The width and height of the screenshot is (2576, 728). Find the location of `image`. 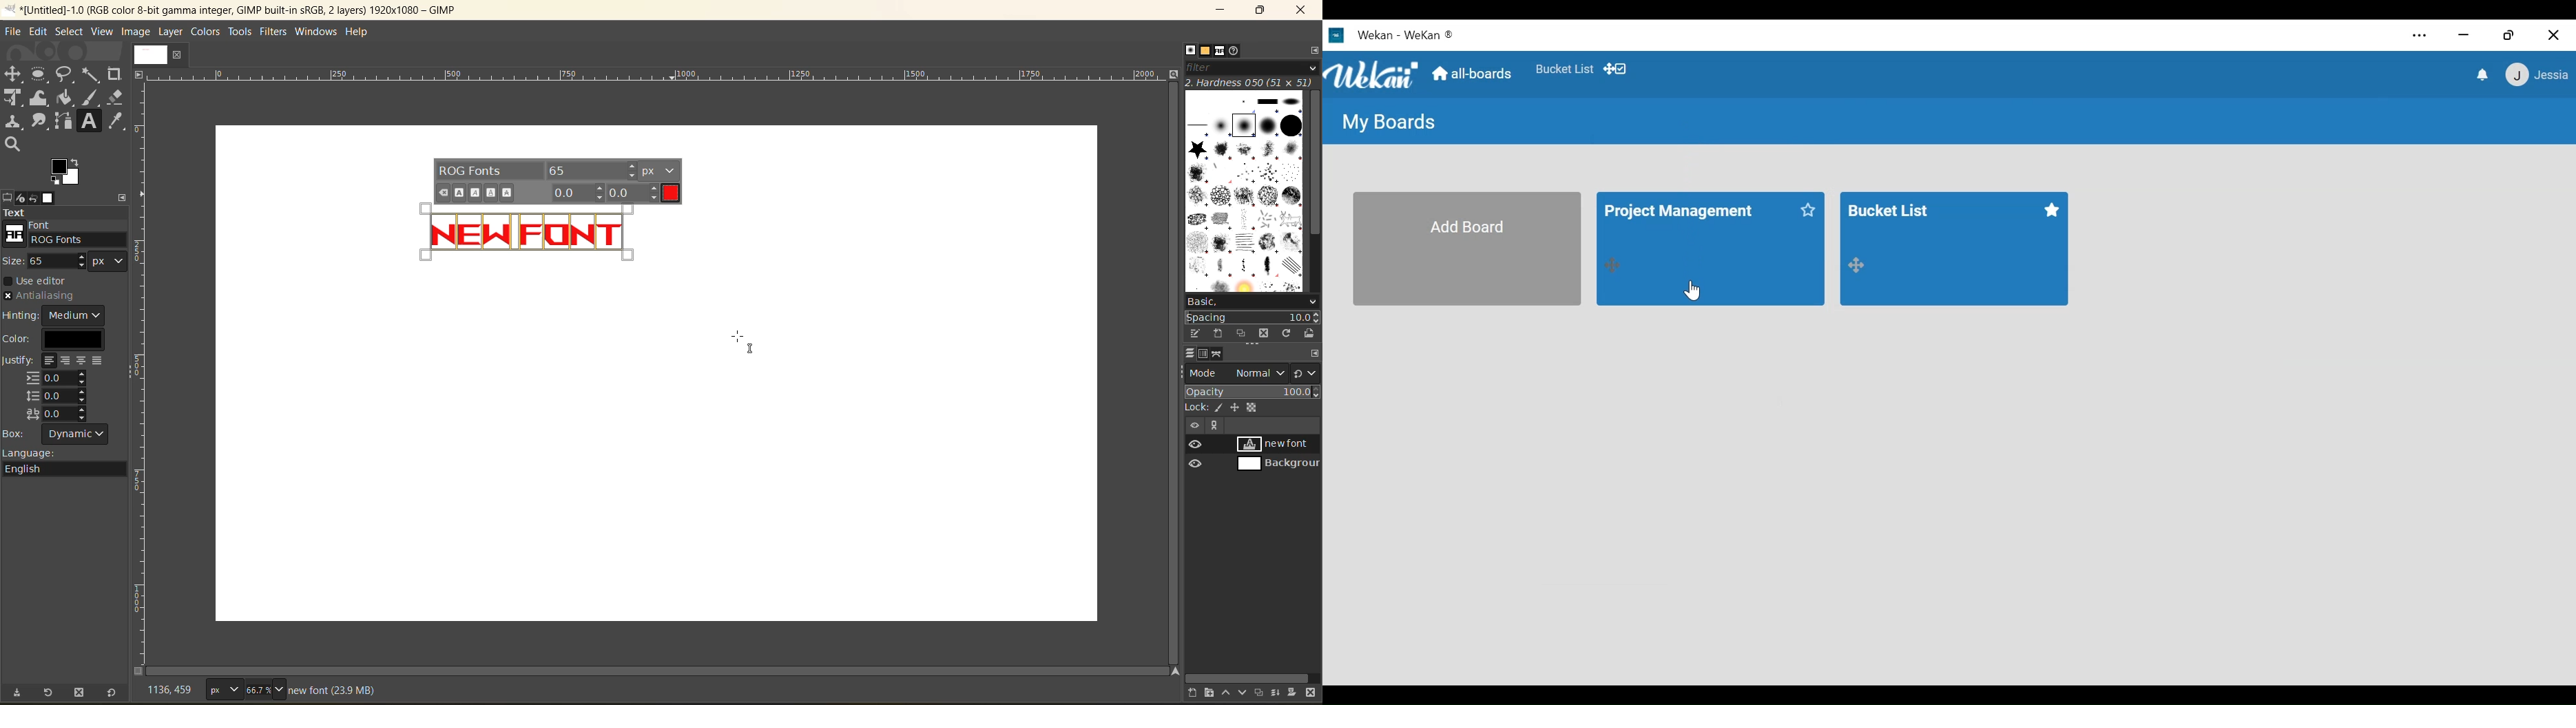

image is located at coordinates (137, 33).